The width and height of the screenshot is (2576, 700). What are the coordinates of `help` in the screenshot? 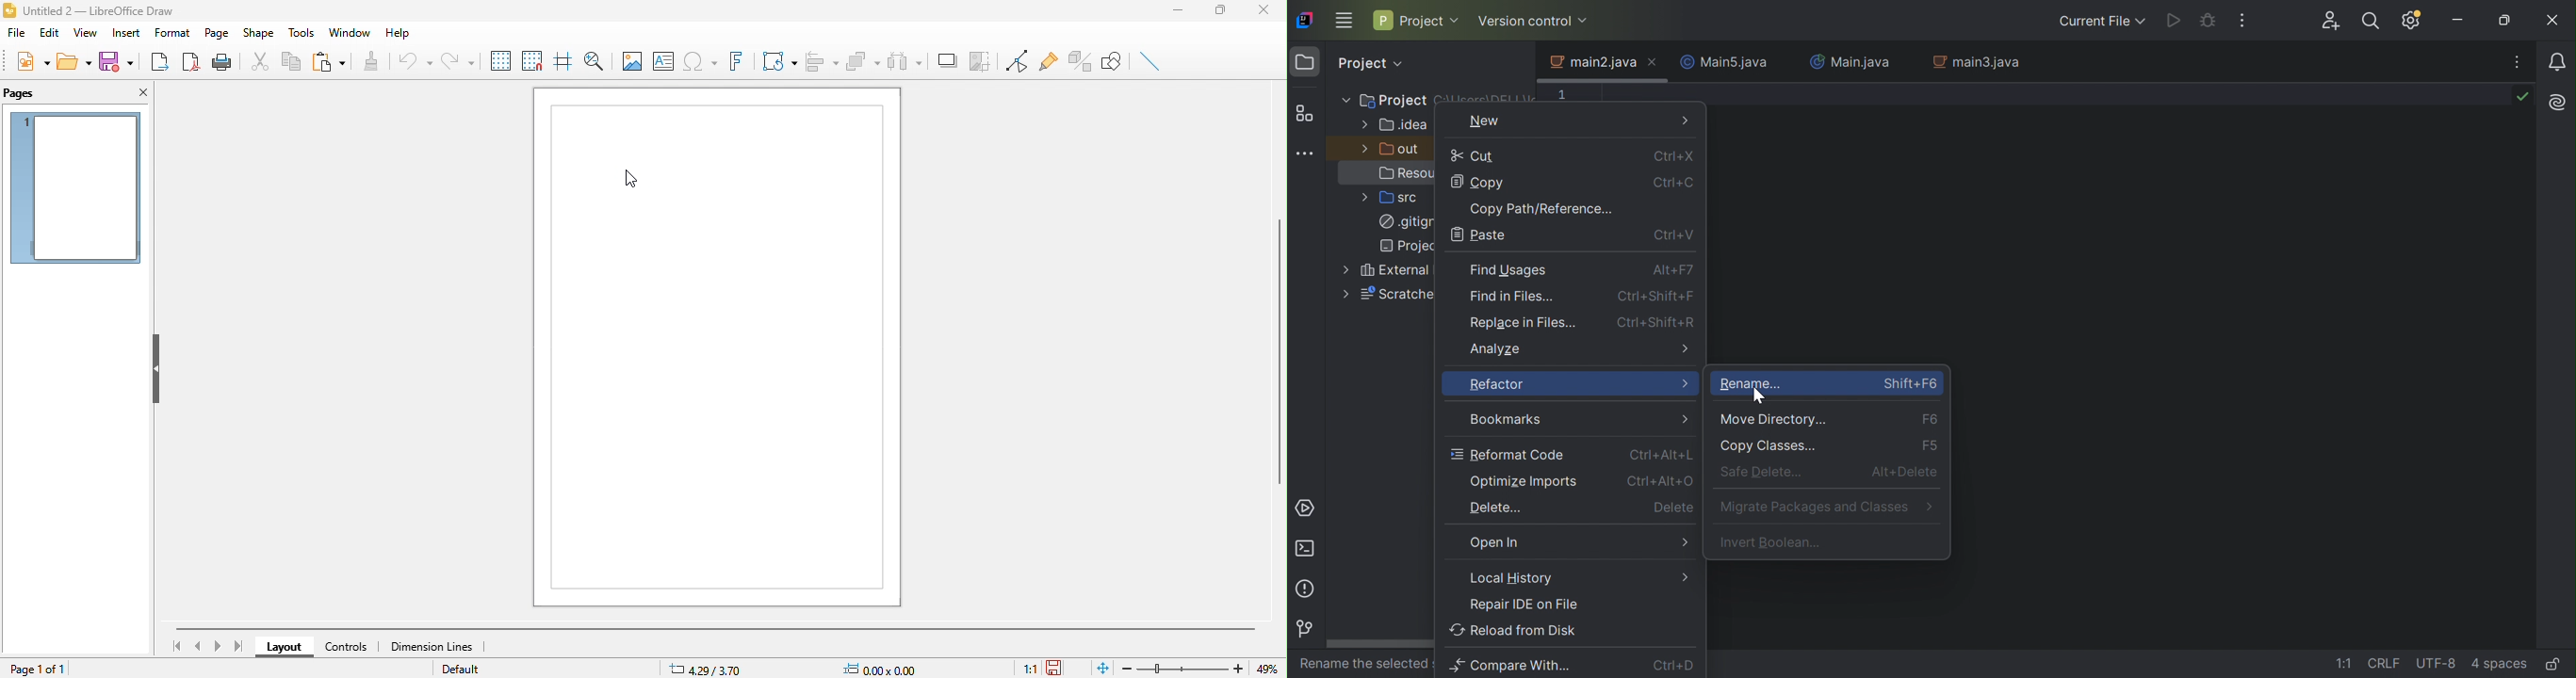 It's located at (403, 32).